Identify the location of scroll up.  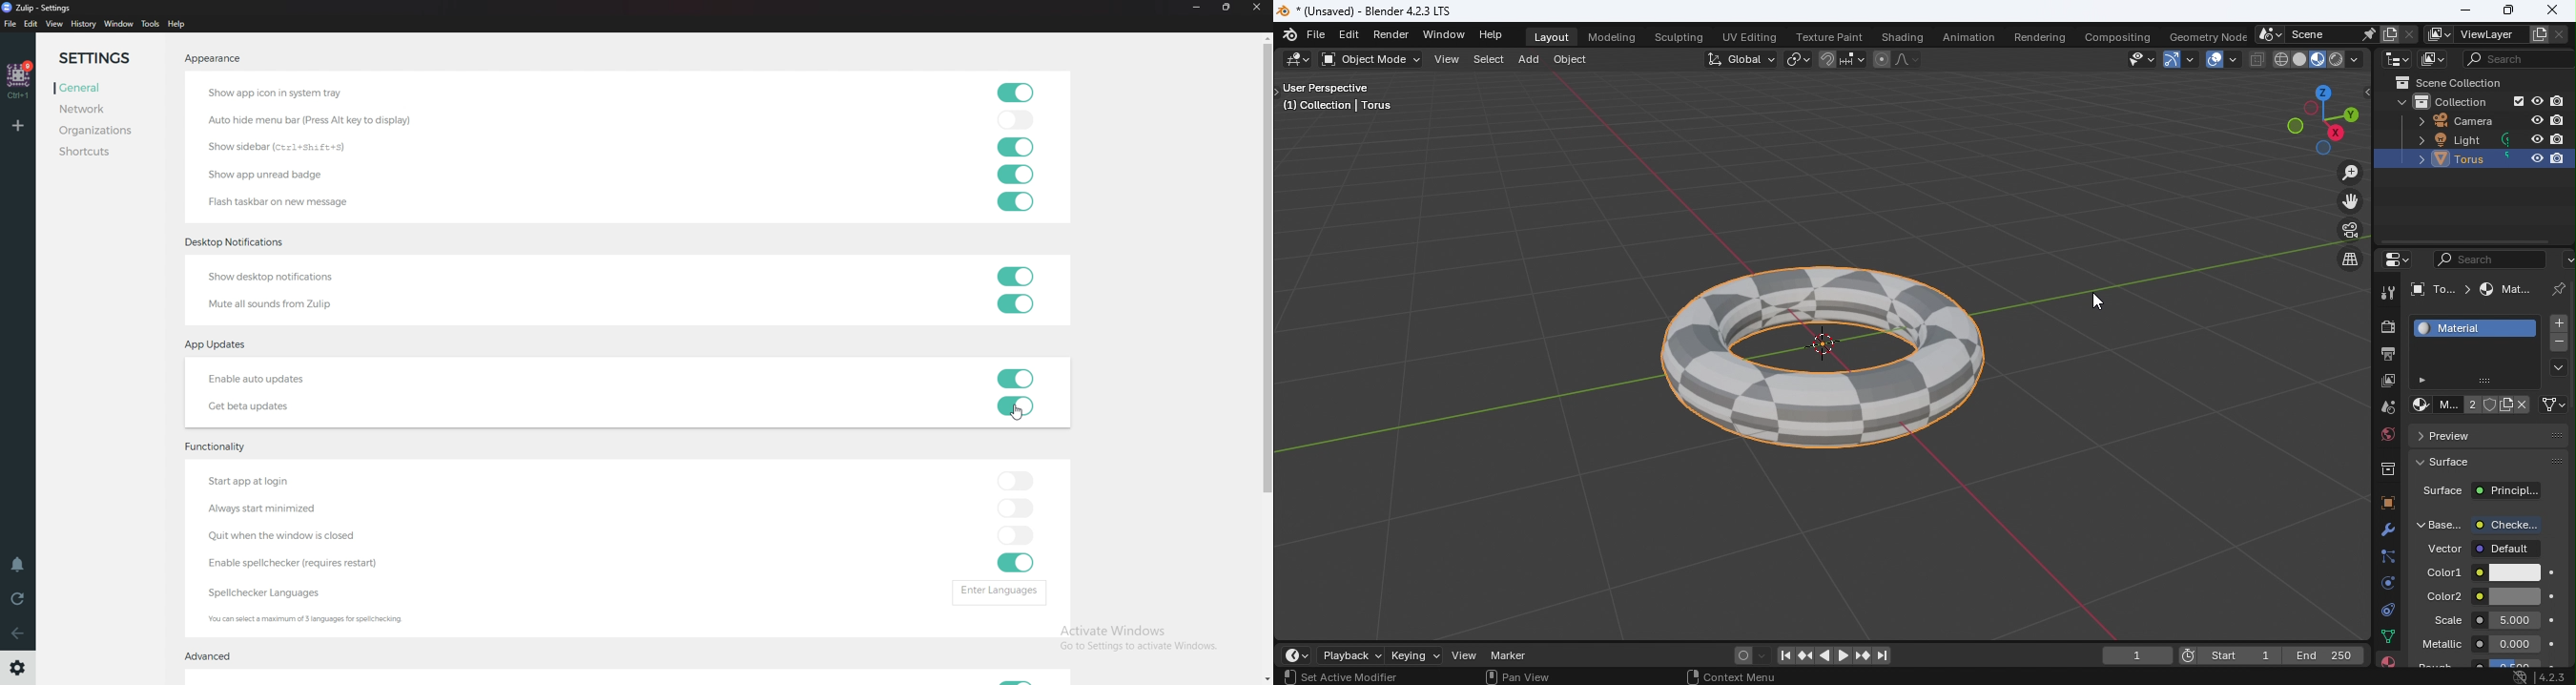
(1266, 38).